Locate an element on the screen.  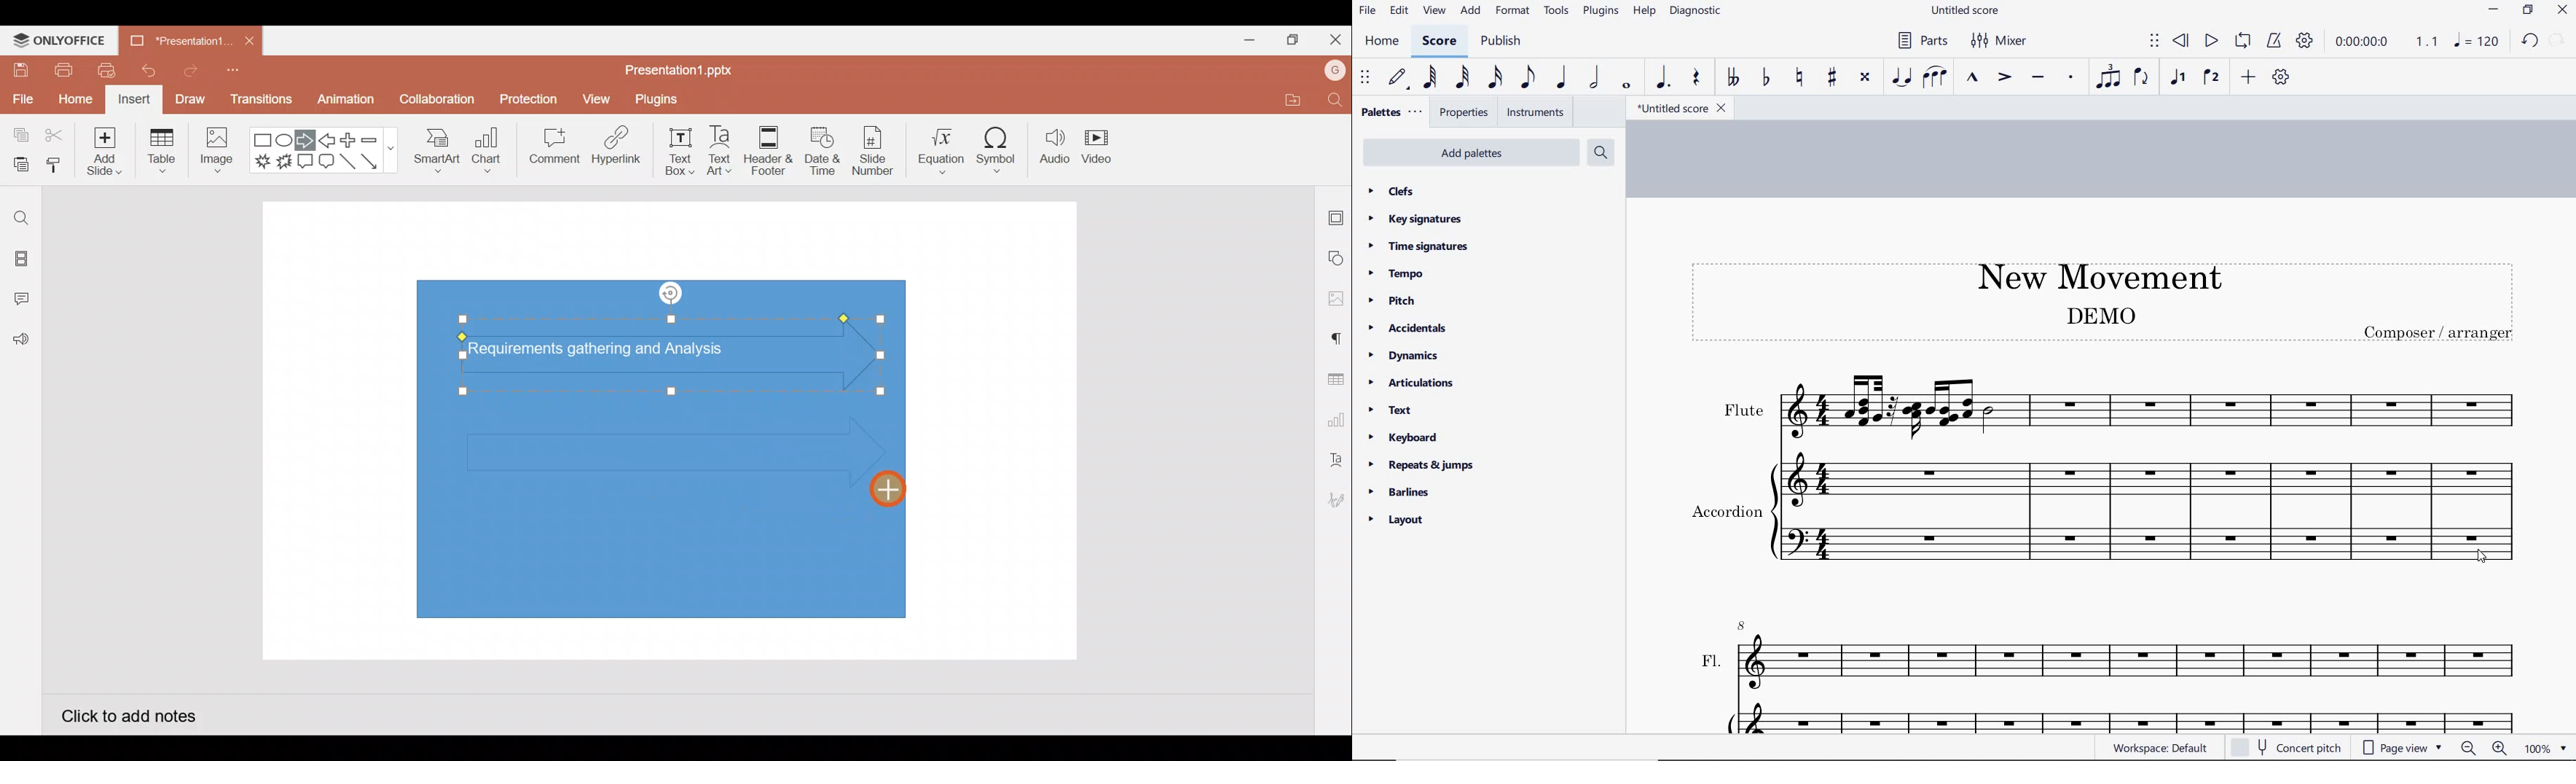
plugins is located at coordinates (1601, 12).